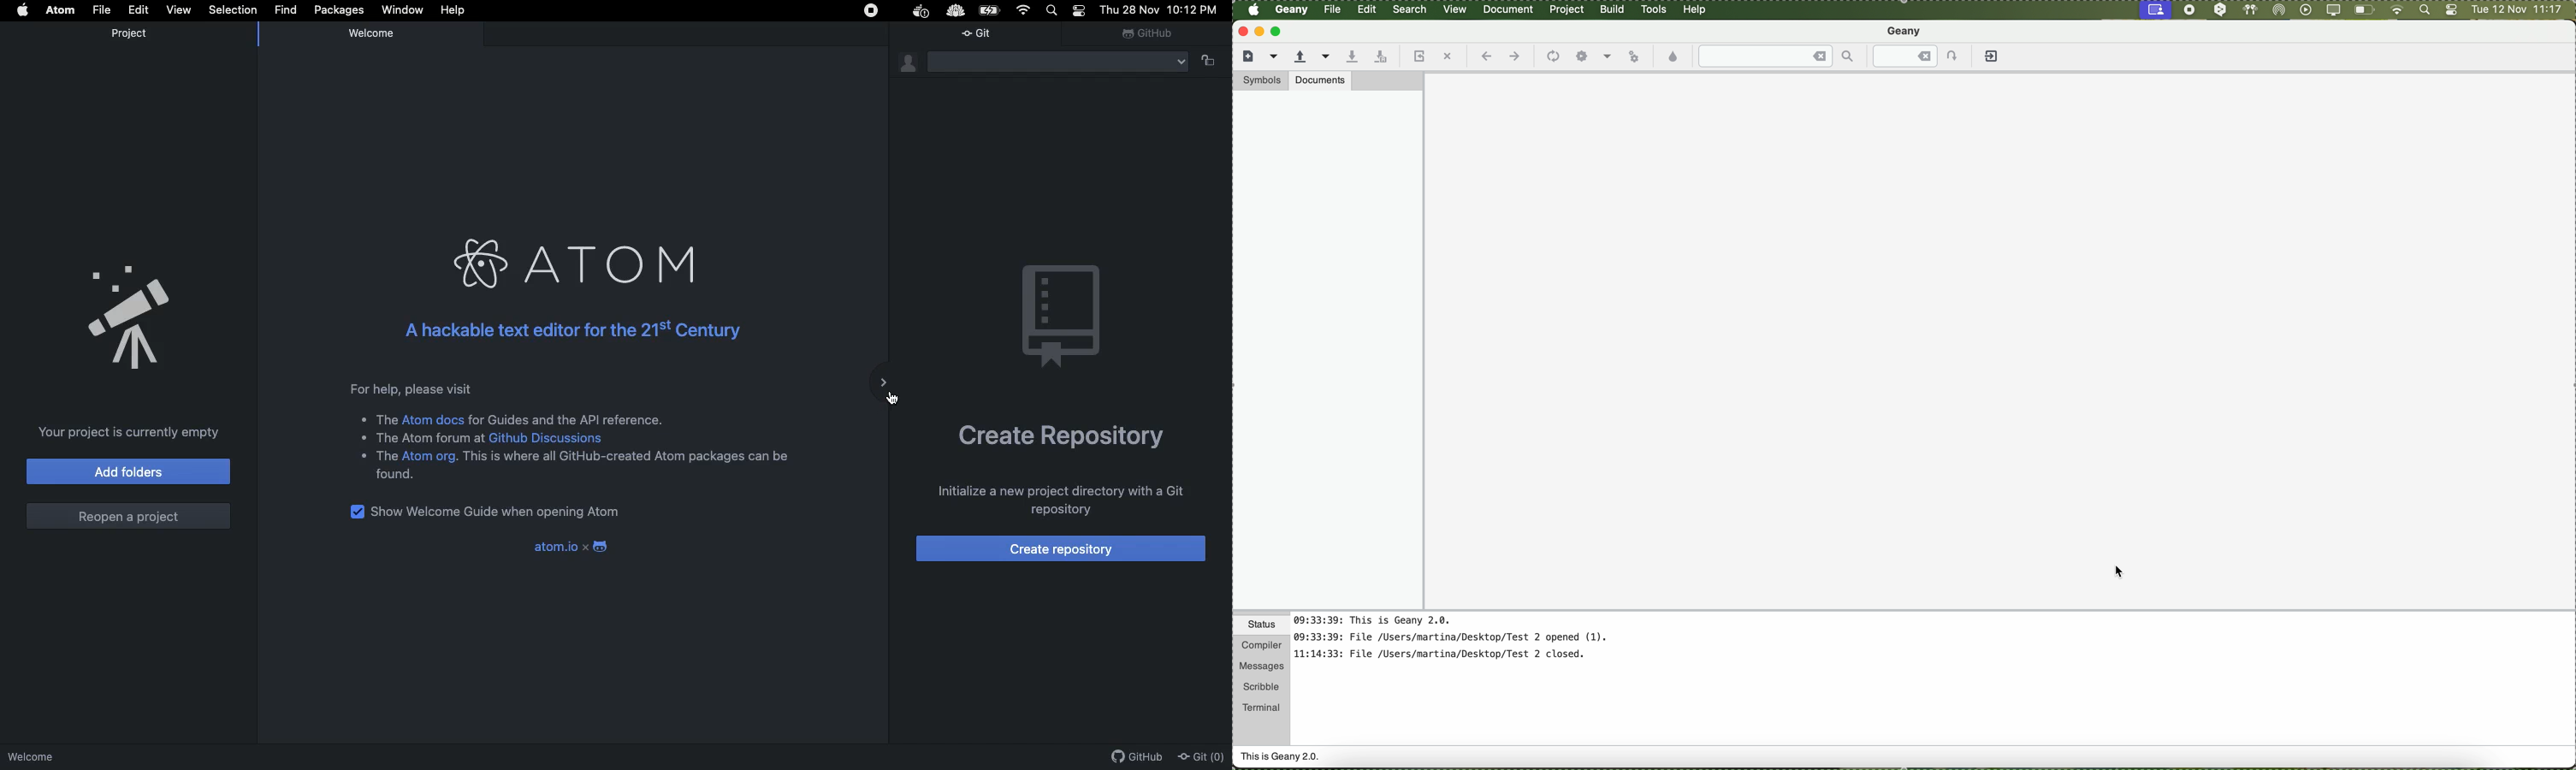 The image size is (2576, 784). I want to click on Internet, so click(1025, 10).